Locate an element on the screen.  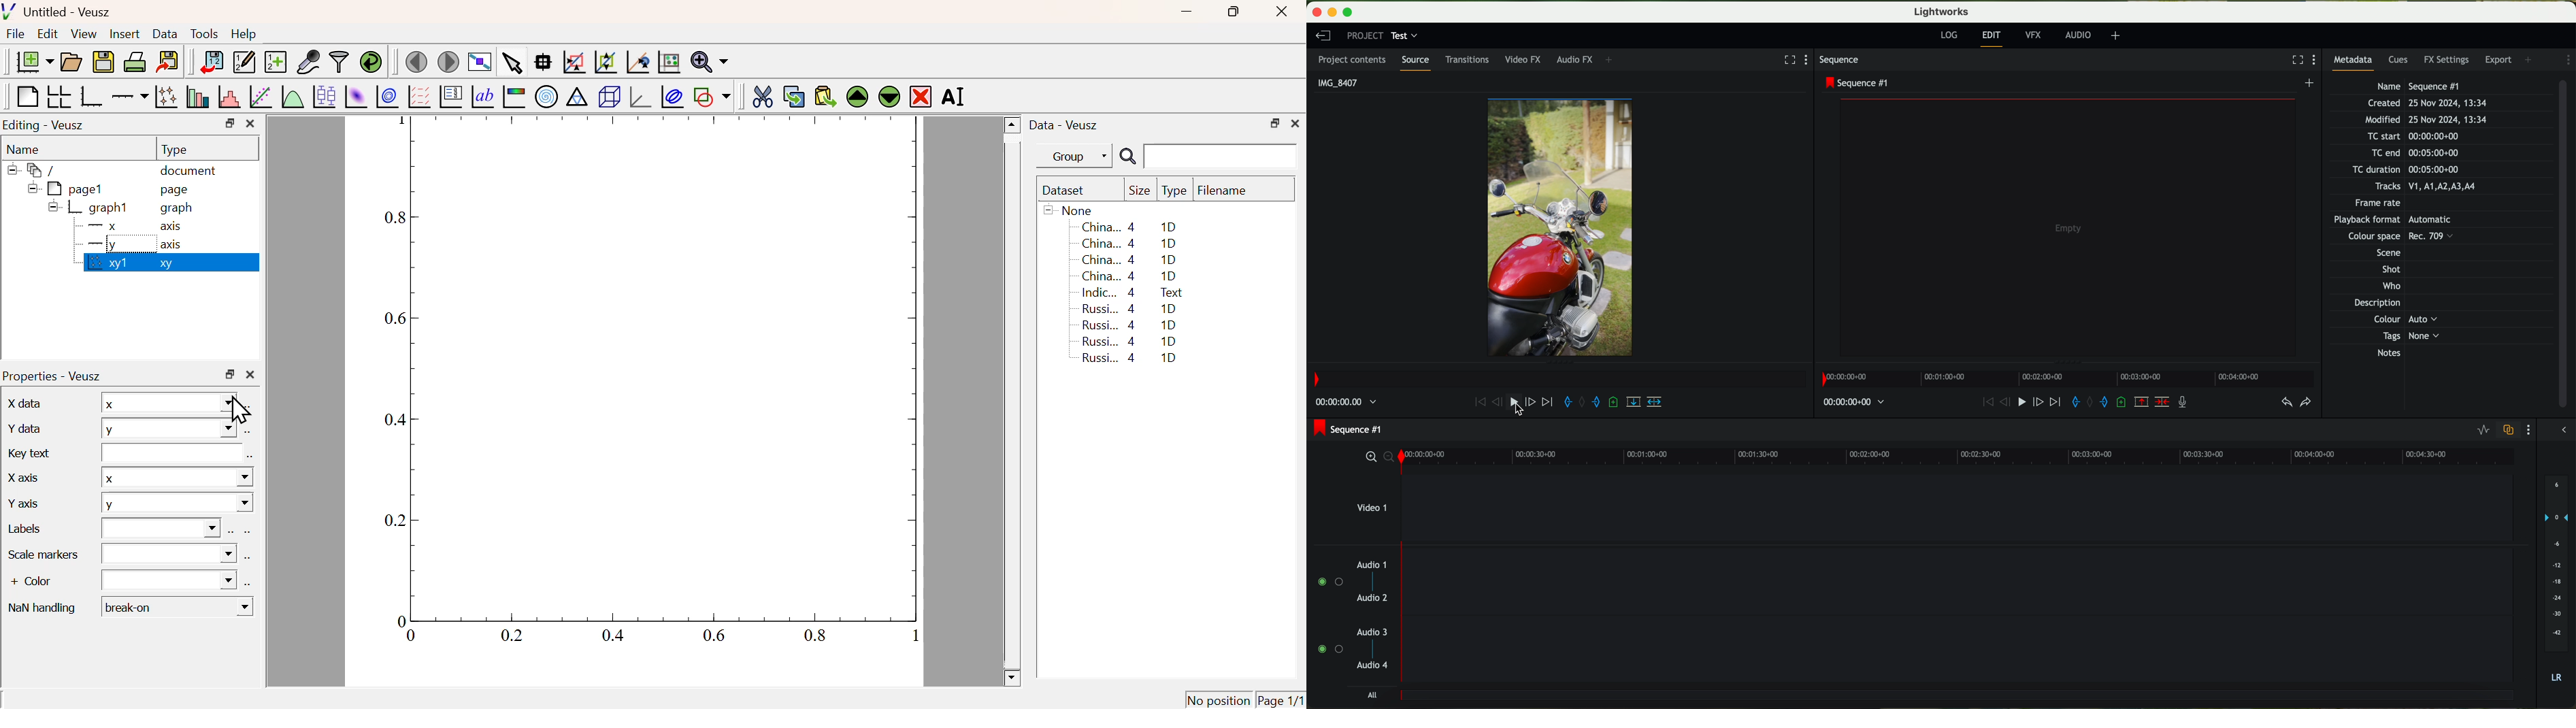
Close is located at coordinates (250, 376).